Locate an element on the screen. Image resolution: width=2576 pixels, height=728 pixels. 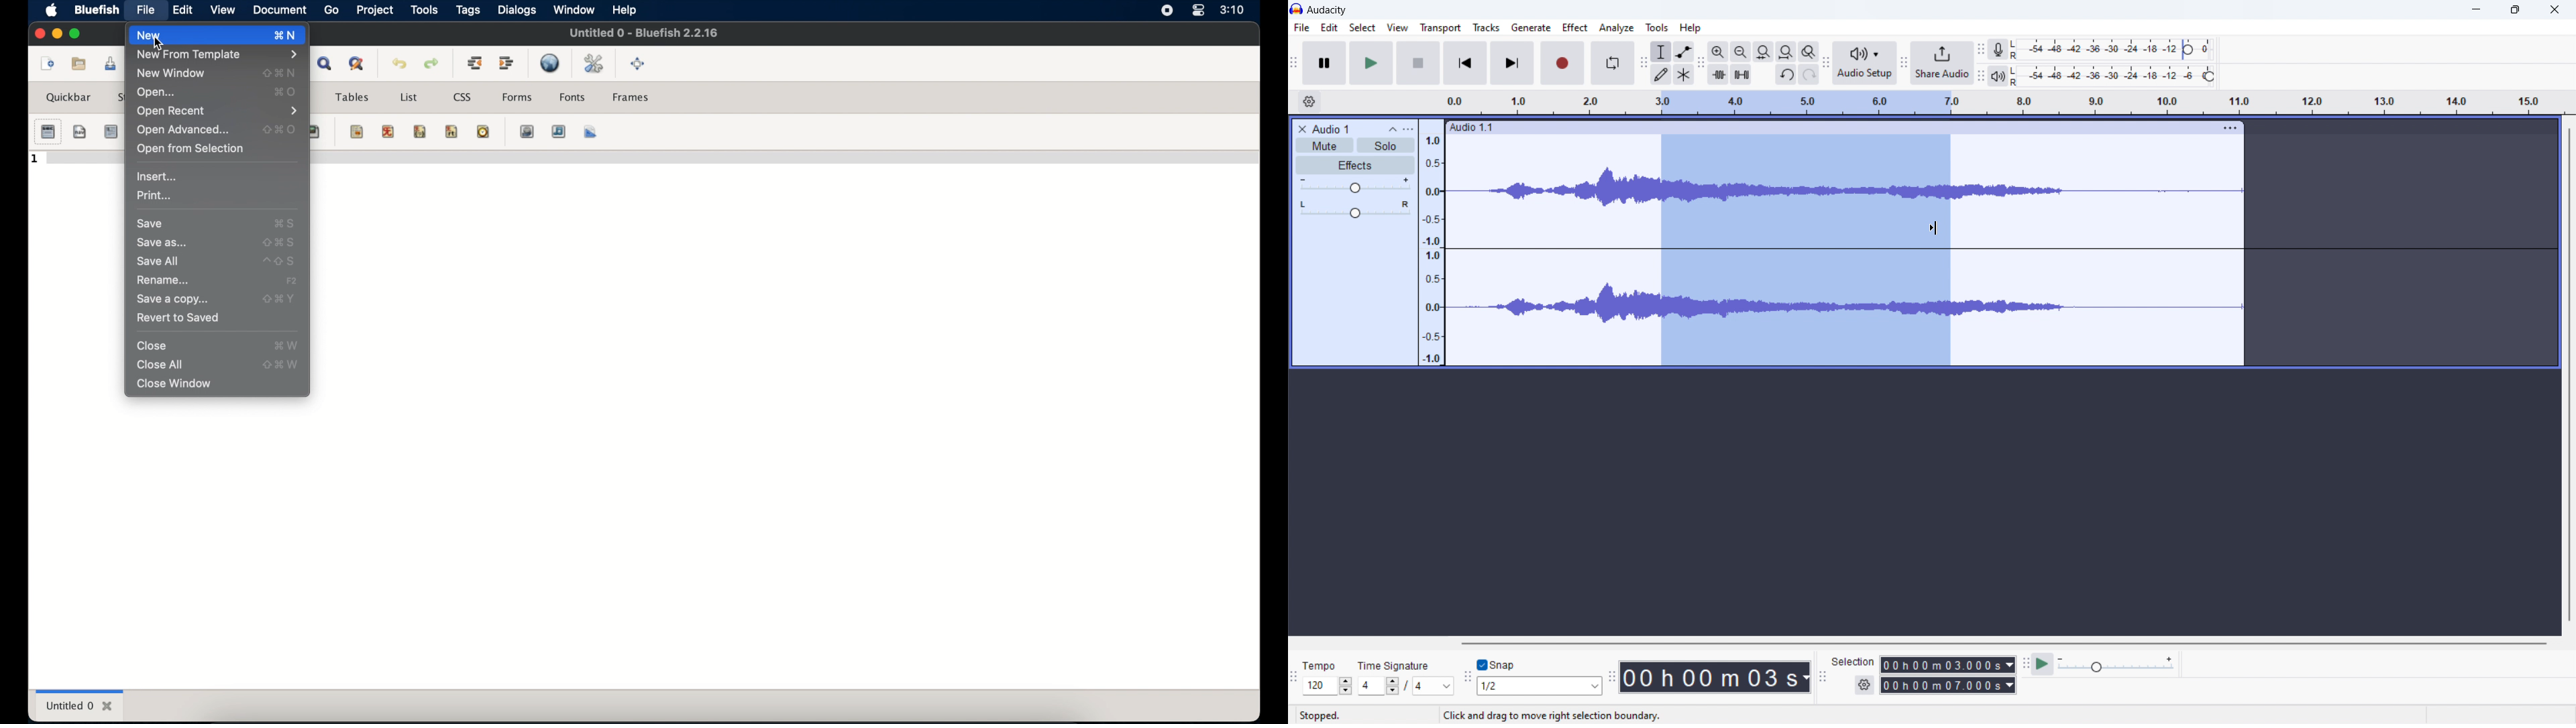
zoom in is located at coordinates (1717, 52).